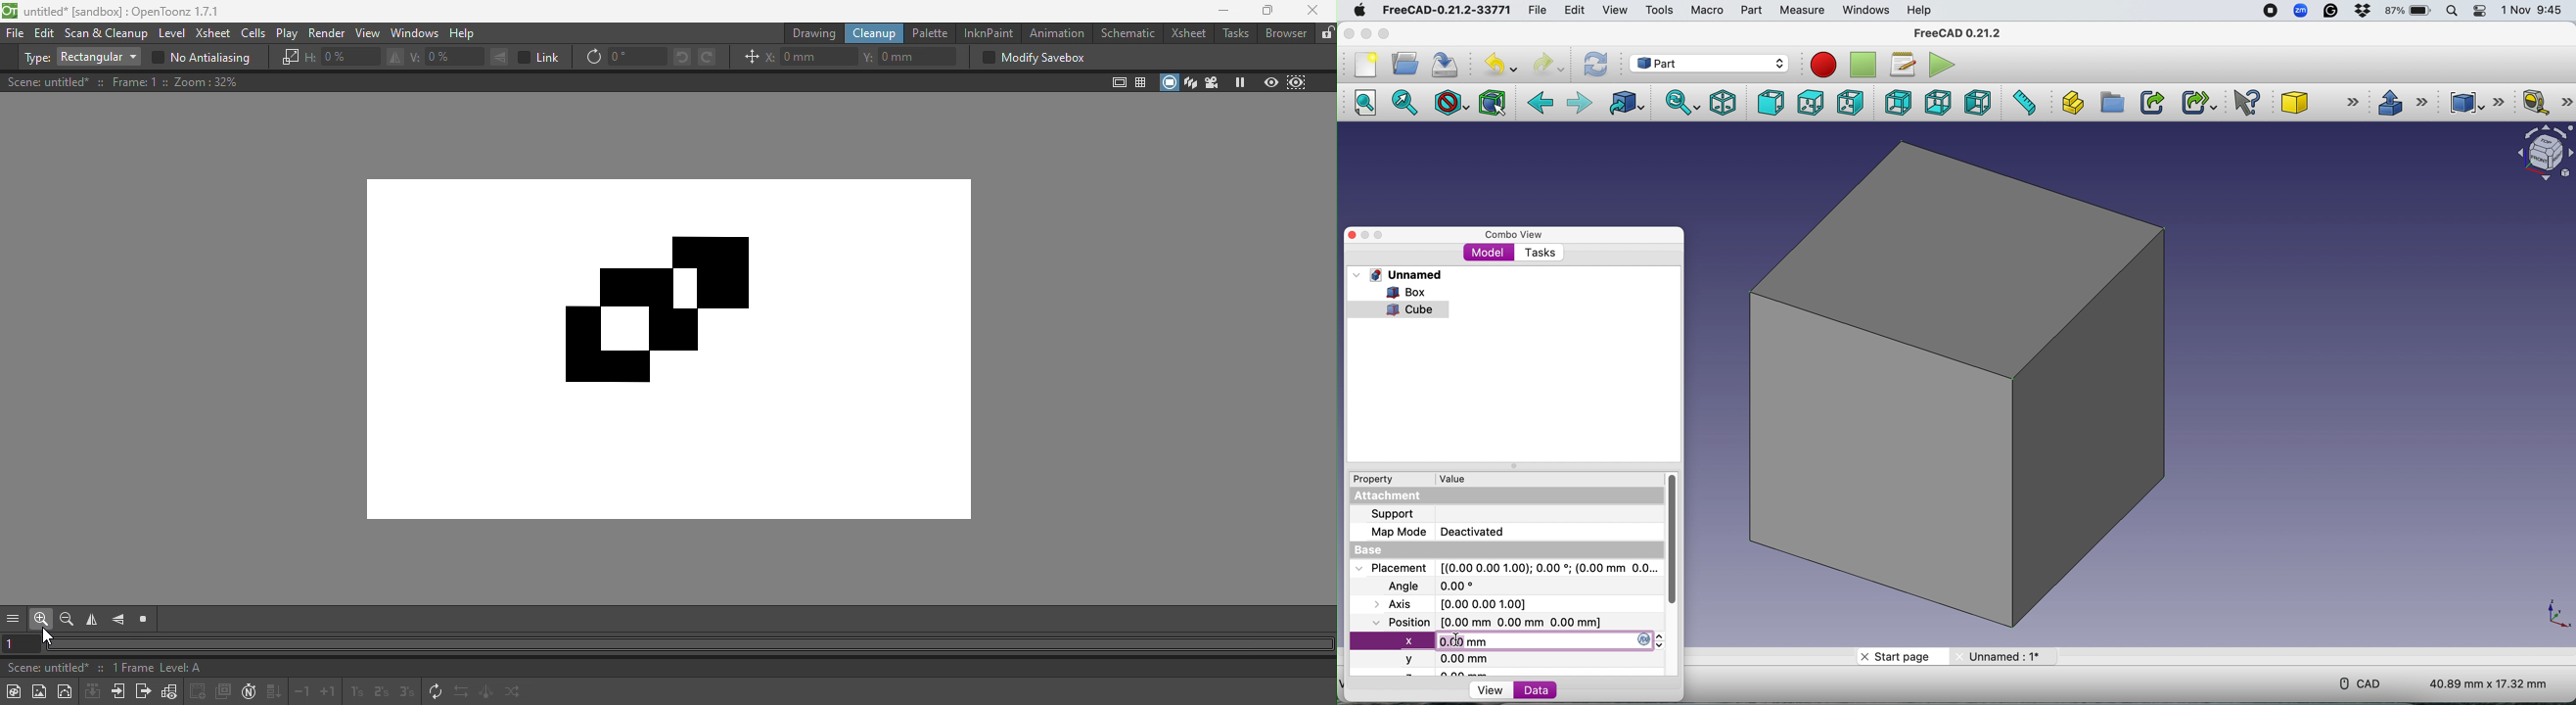 This screenshot has height=728, width=2576. Describe the element at coordinates (1312, 11) in the screenshot. I see `Close` at that location.